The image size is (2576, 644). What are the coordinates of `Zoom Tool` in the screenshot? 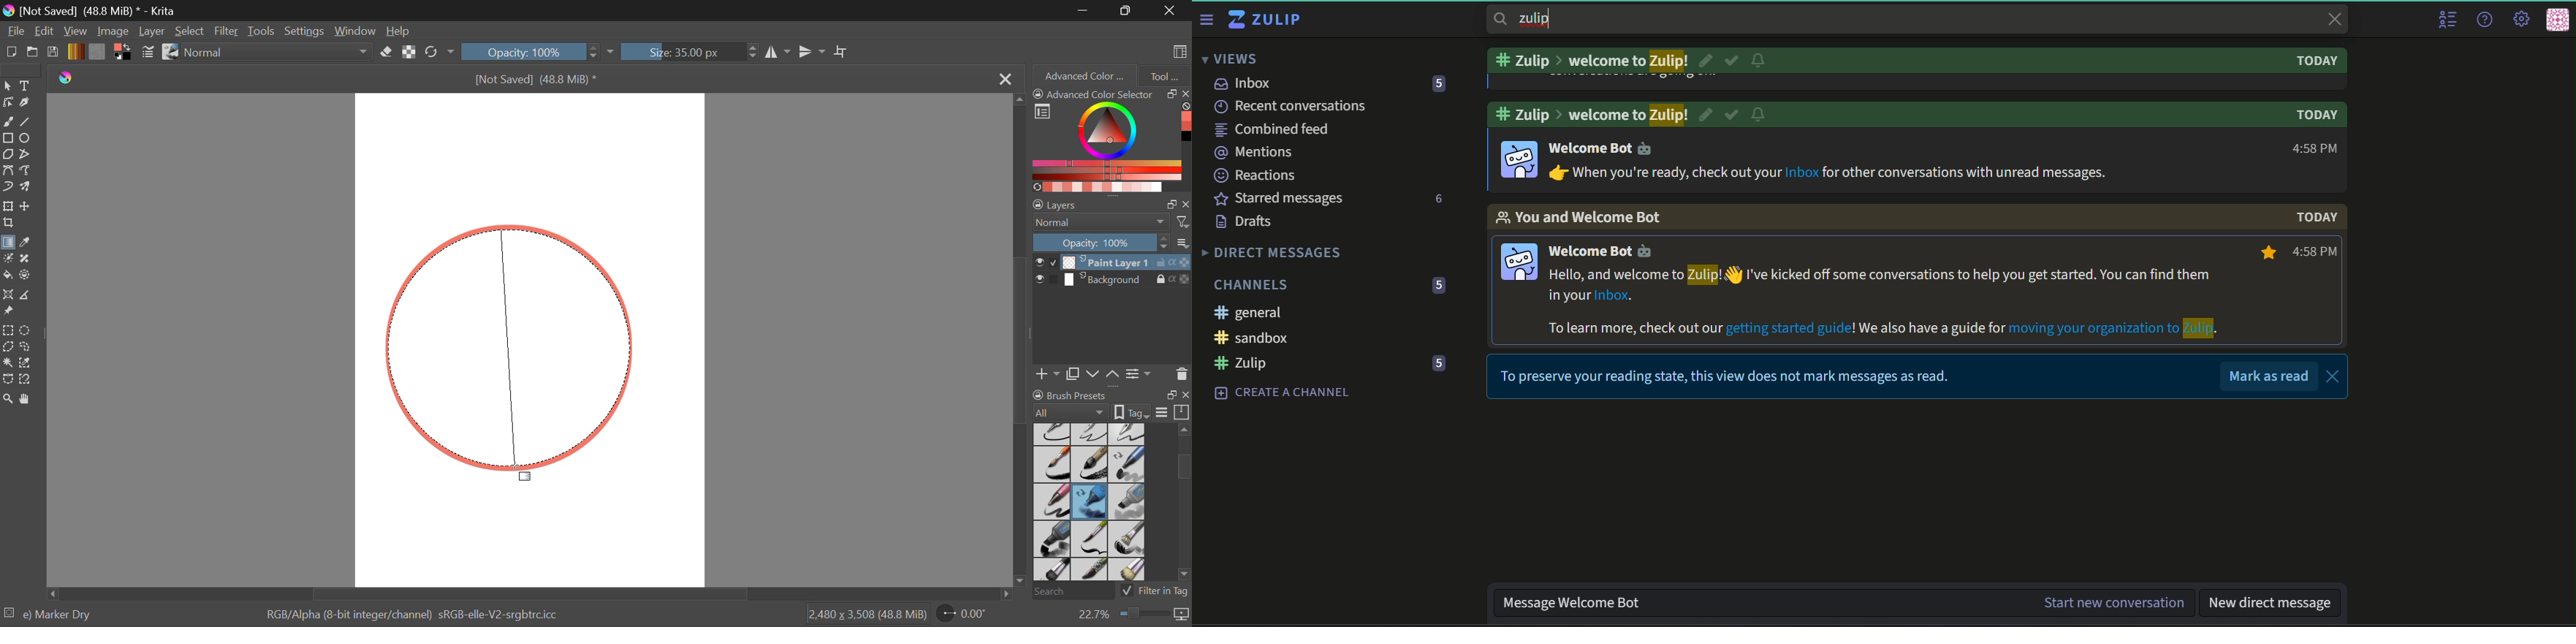 It's located at (8, 398).